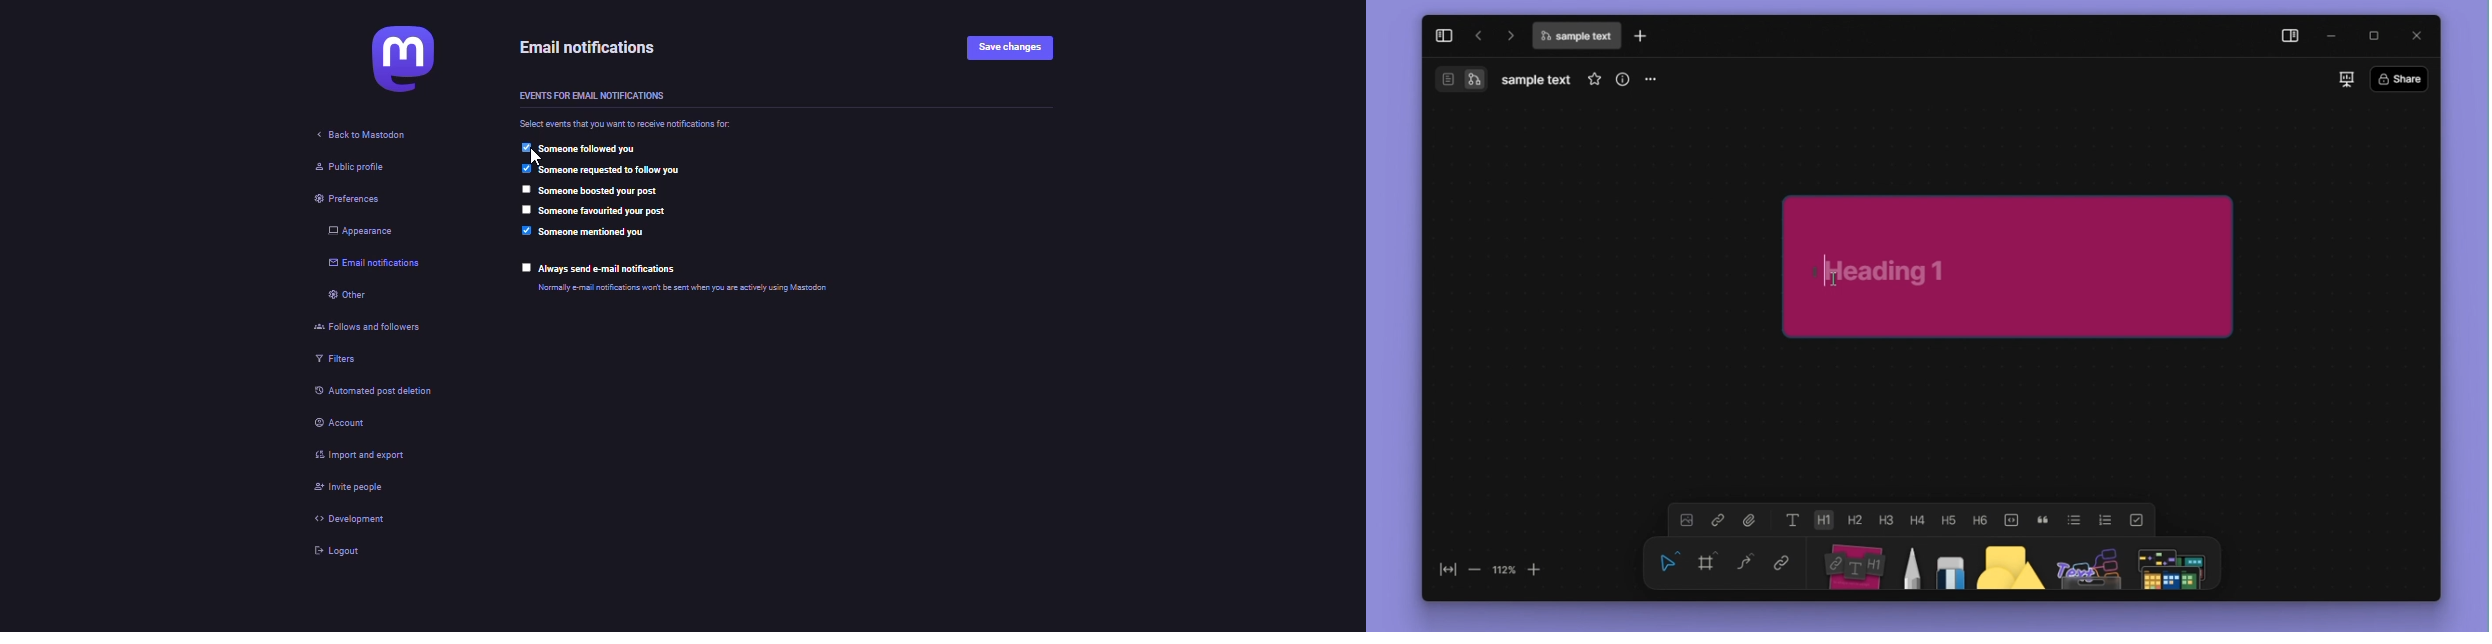 Image resolution: width=2492 pixels, height=644 pixels. What do you see at coordinates (1745, 561) in the screenshot?
I see `curve` at bounding box center [1745, 561].